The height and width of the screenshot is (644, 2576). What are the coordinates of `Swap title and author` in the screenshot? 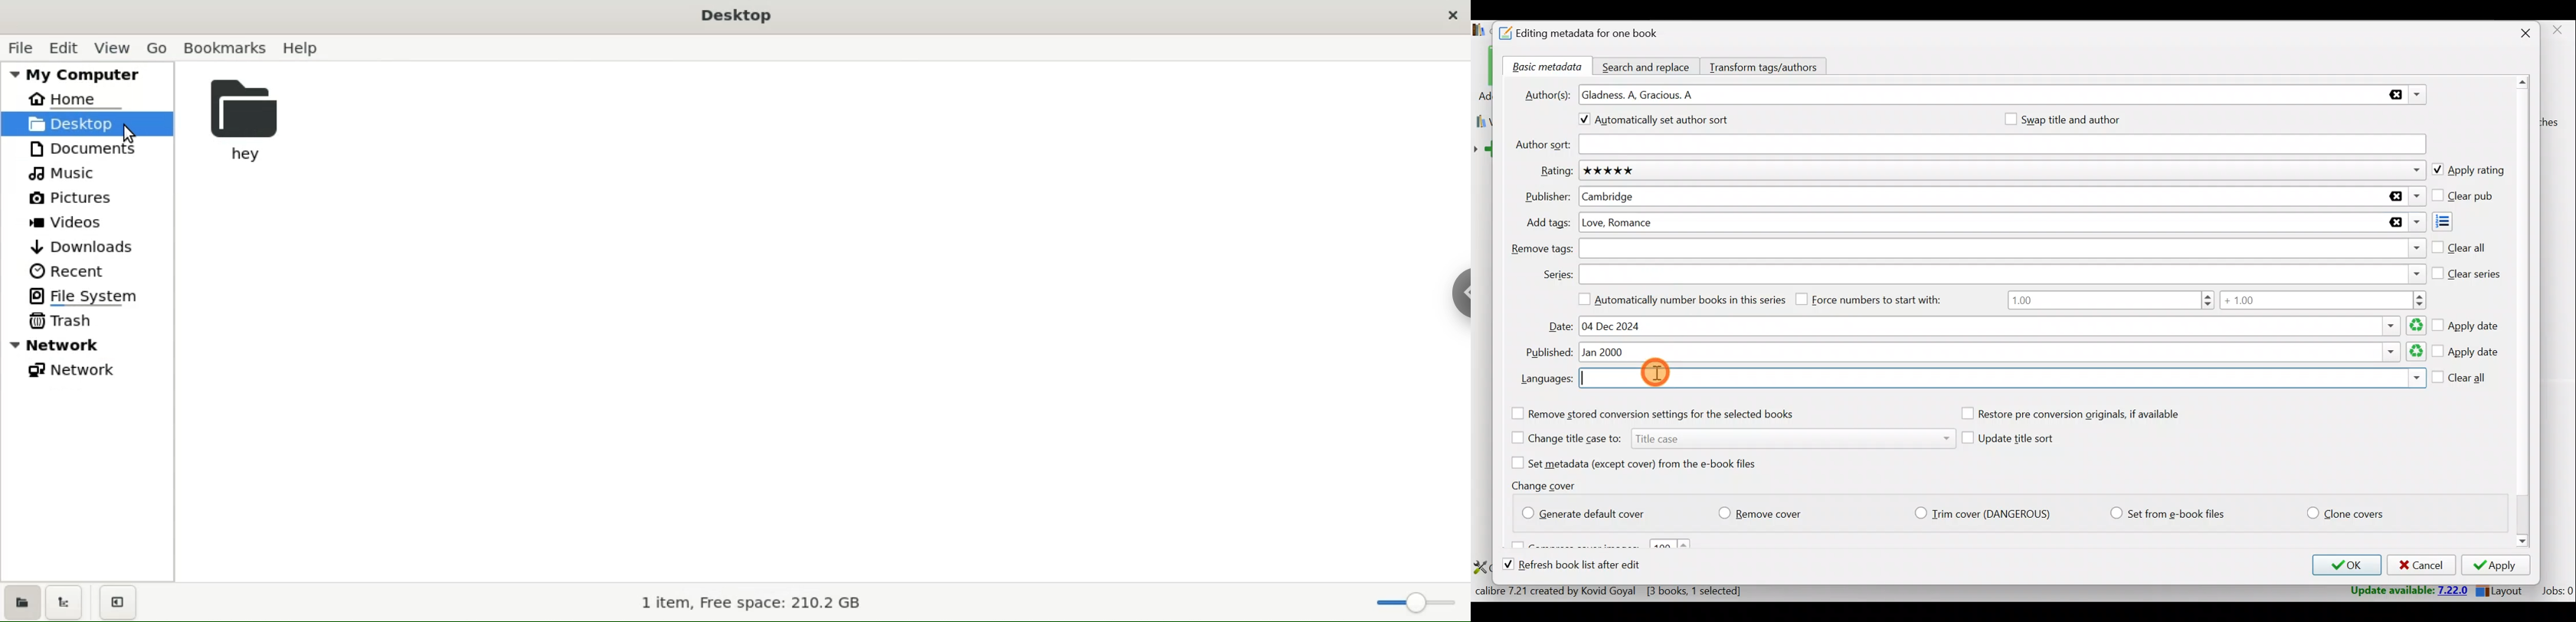 It's located at (2084, 119).